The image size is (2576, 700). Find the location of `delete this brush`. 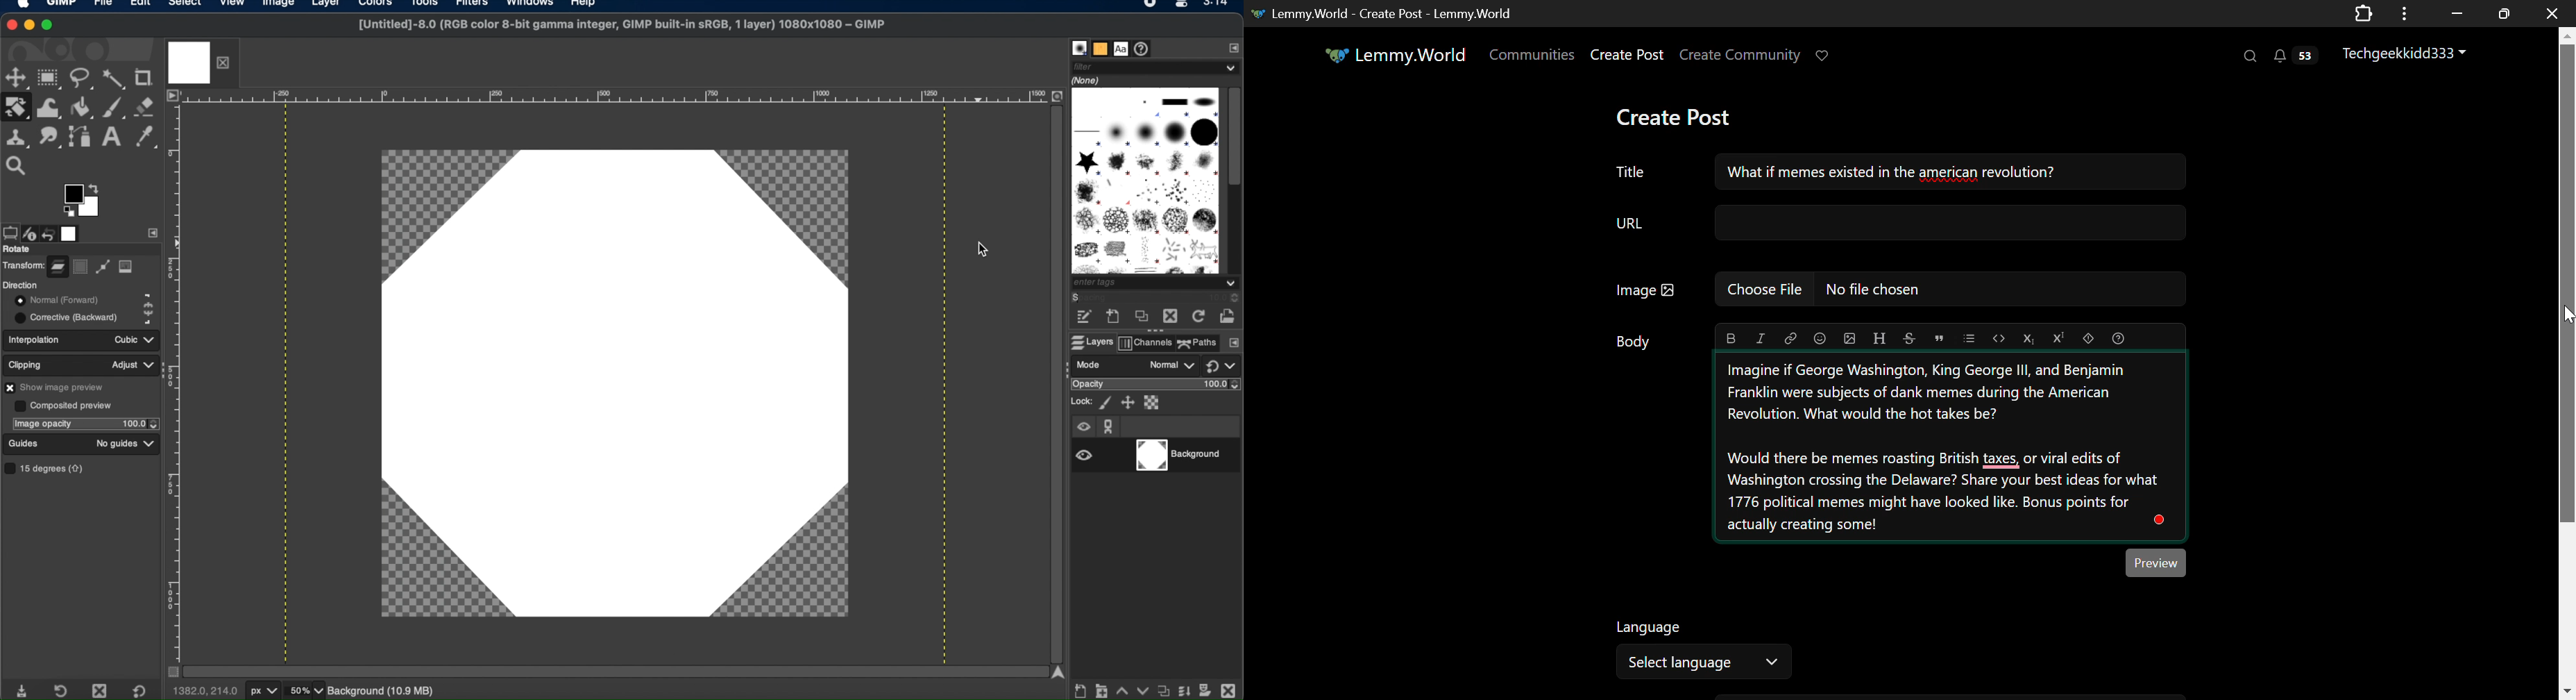

delete this brush is located at coordinates (1170, 316).